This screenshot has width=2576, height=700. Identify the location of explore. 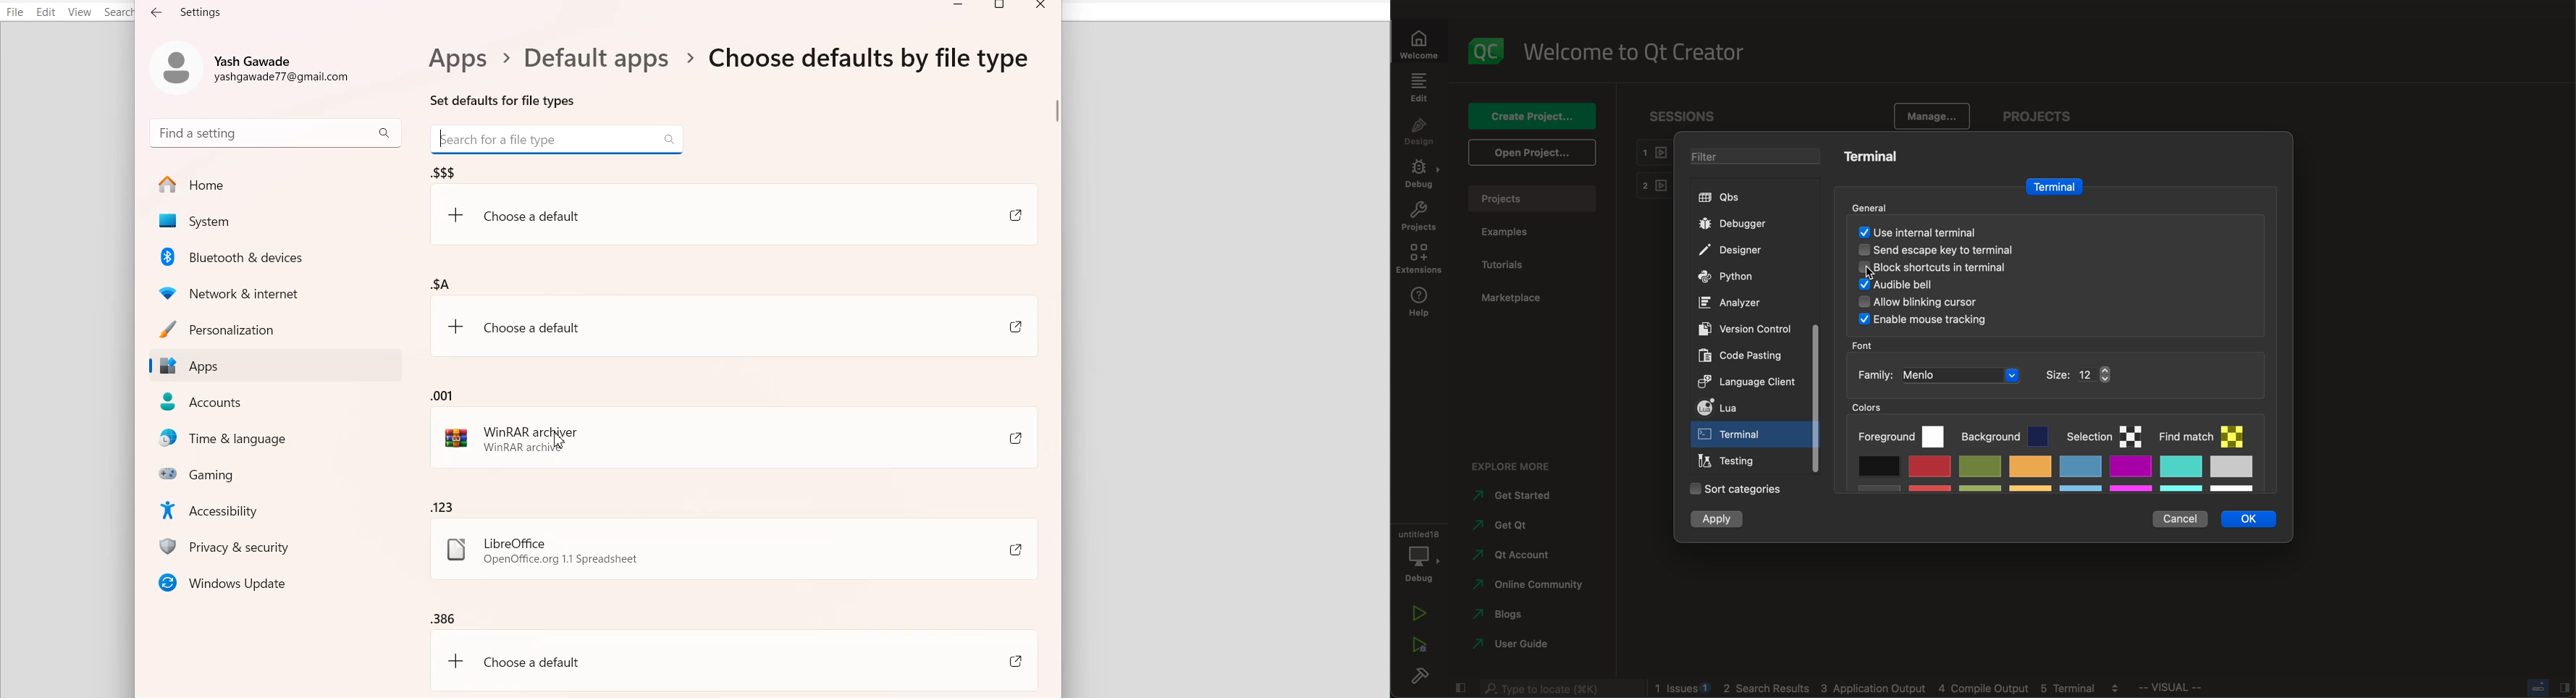
(1511, 463).